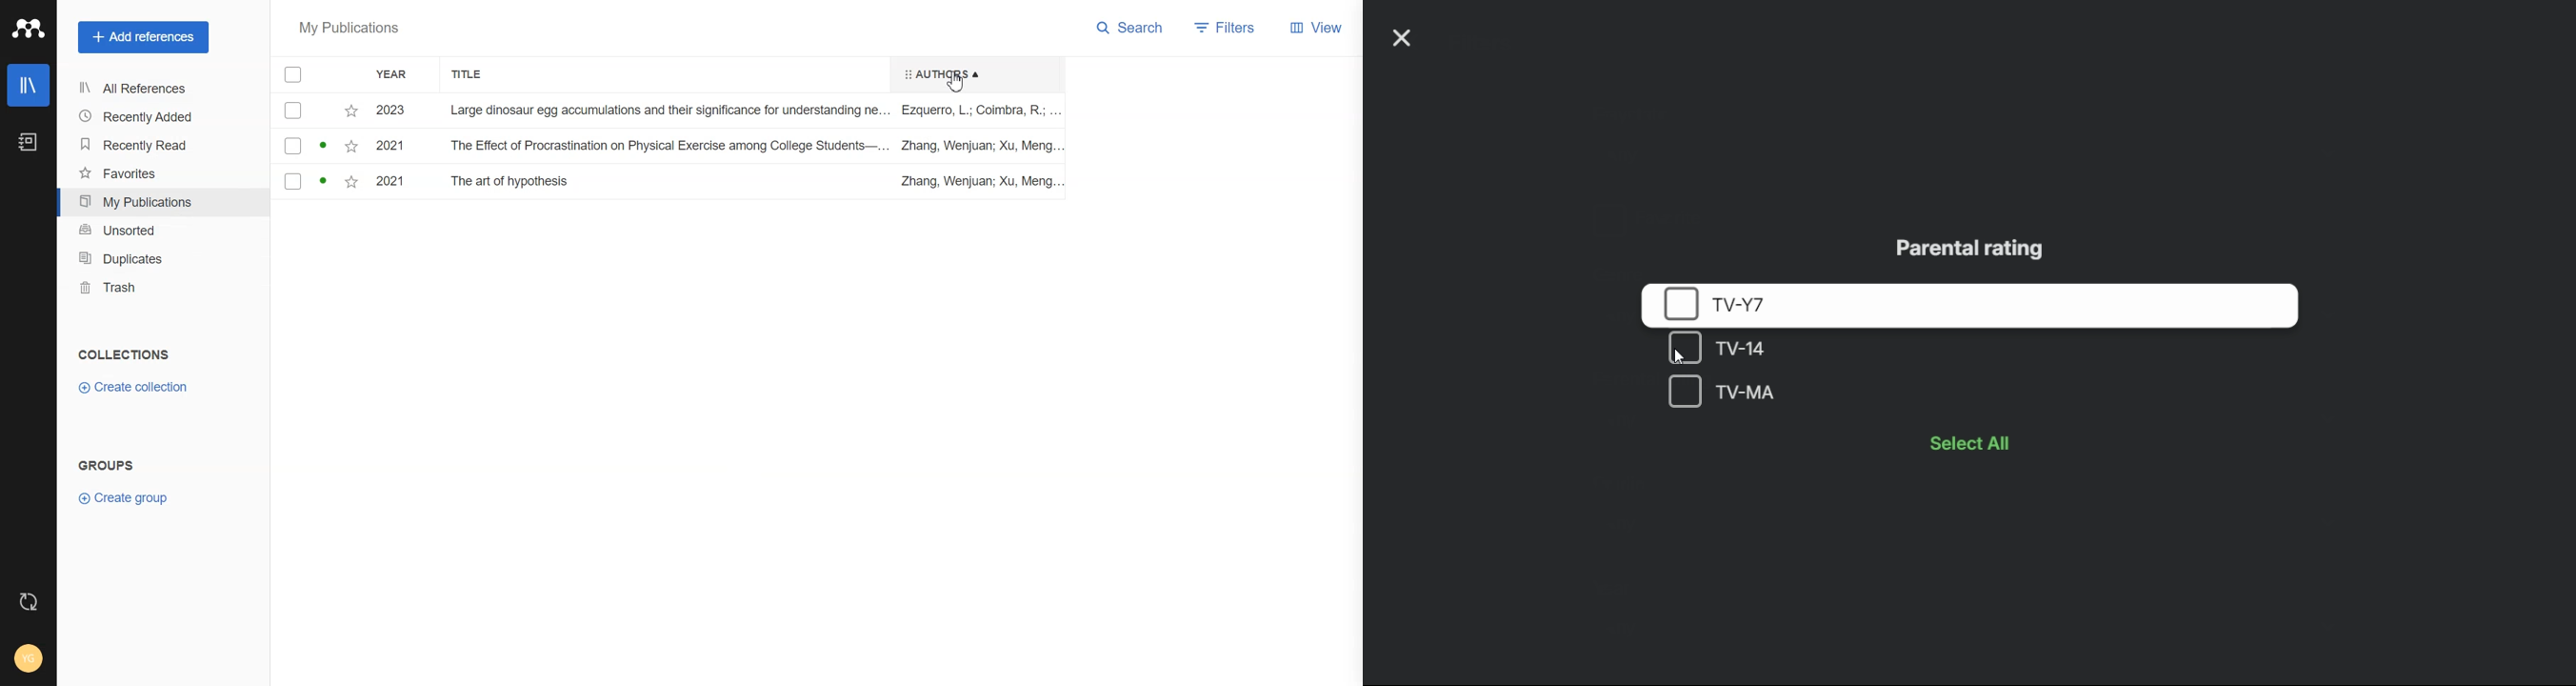 The image size is (2576, 700). Describe the element at coordinates (156, 146) in the screenshot. I see `Recently Read` at that location.